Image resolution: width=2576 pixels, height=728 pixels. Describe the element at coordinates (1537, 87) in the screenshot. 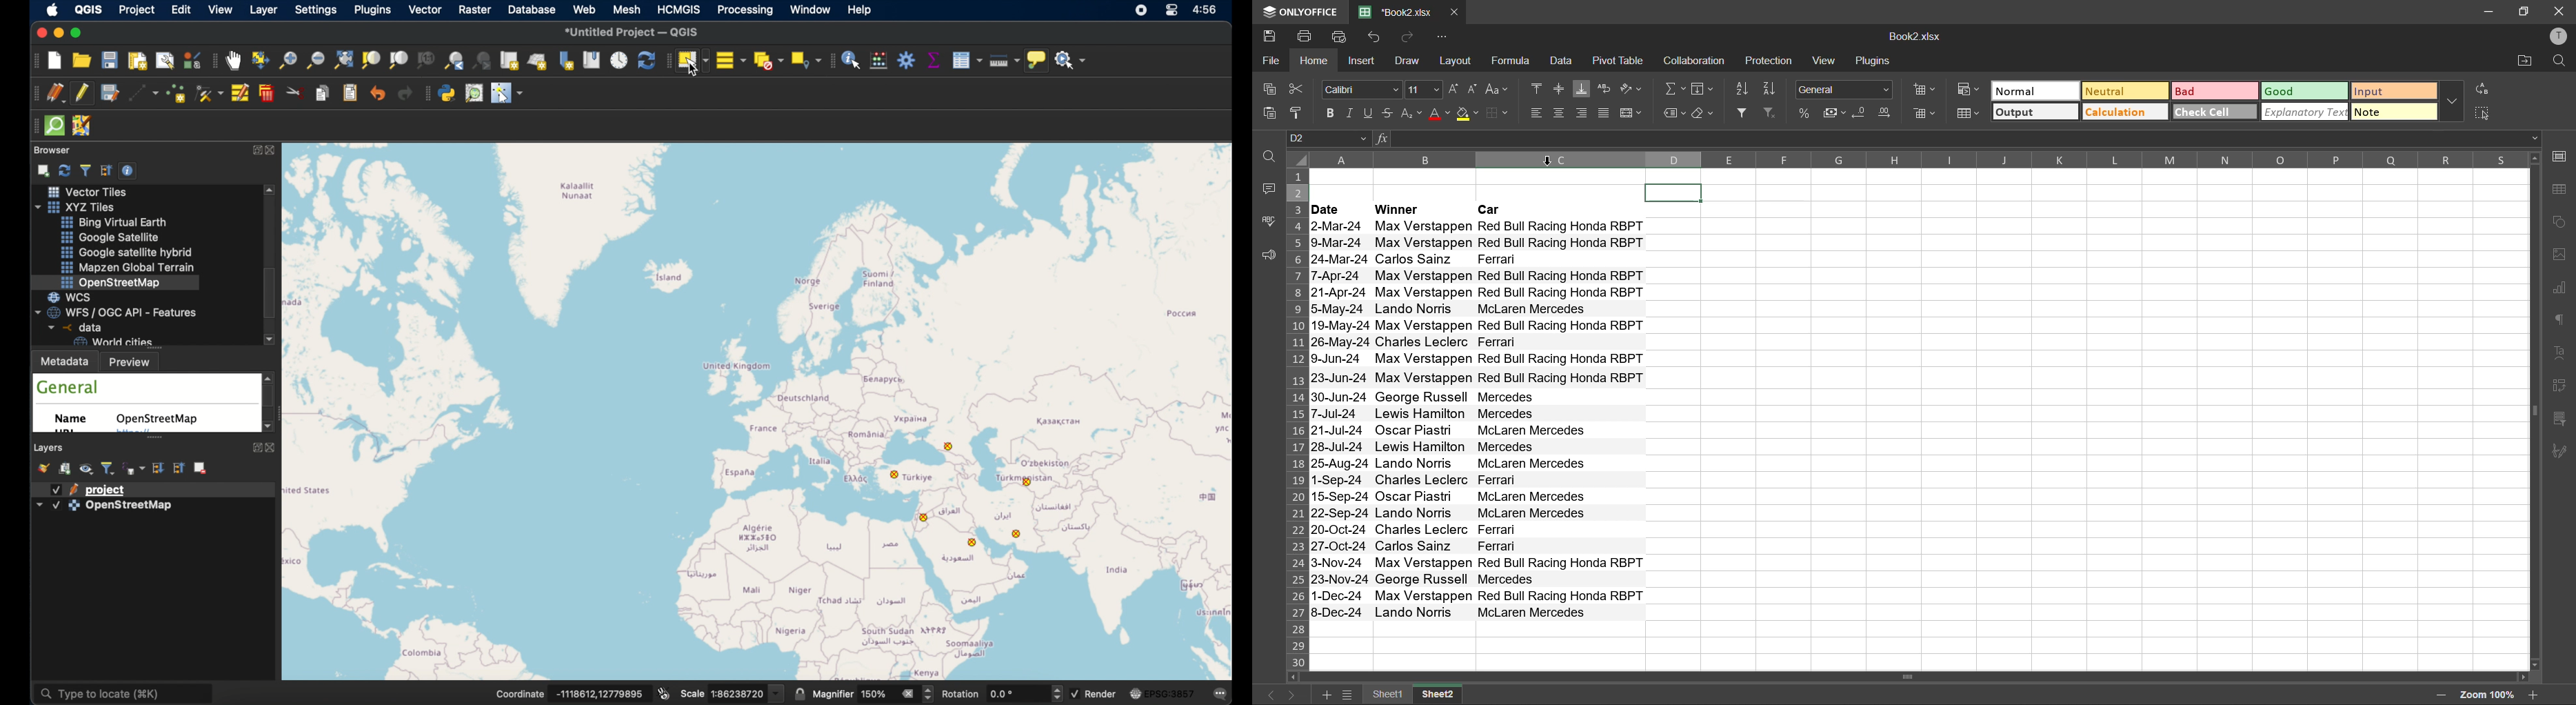

I see `align top` at that location.